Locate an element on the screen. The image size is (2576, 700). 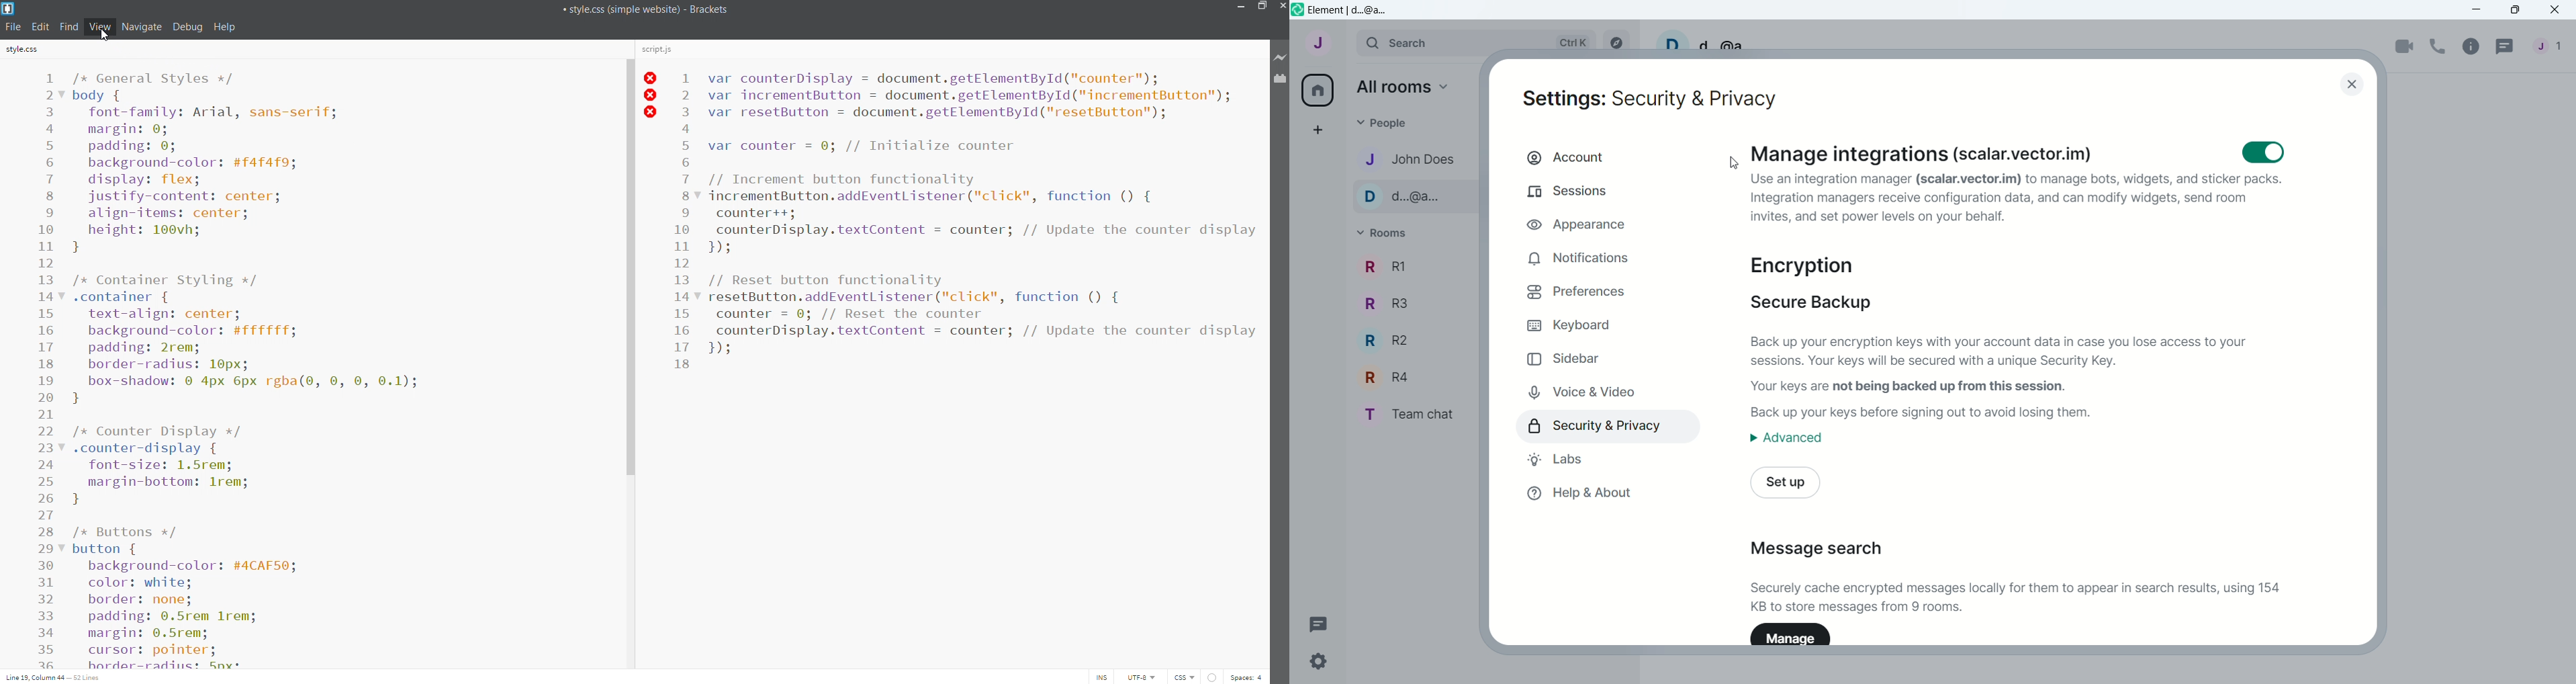
secure backup is located at coordinates (1807, 304).